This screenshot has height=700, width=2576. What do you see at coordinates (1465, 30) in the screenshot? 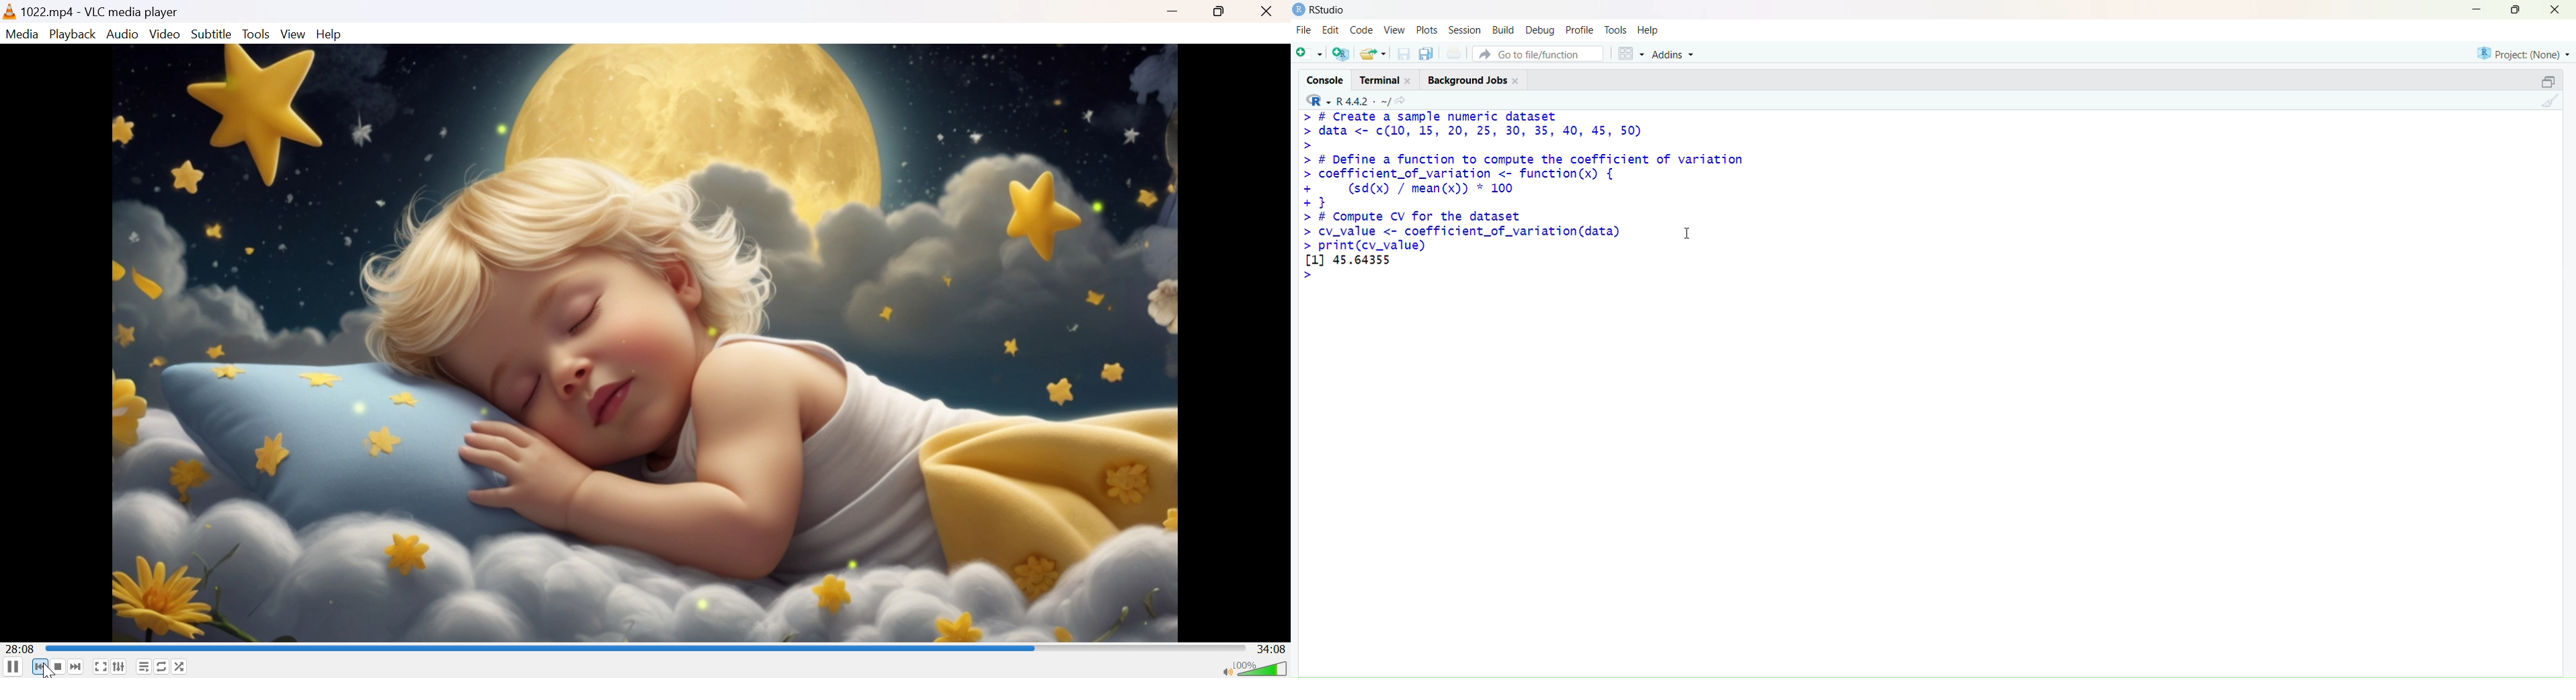
I see `session` at bounding box center [1465, 30].